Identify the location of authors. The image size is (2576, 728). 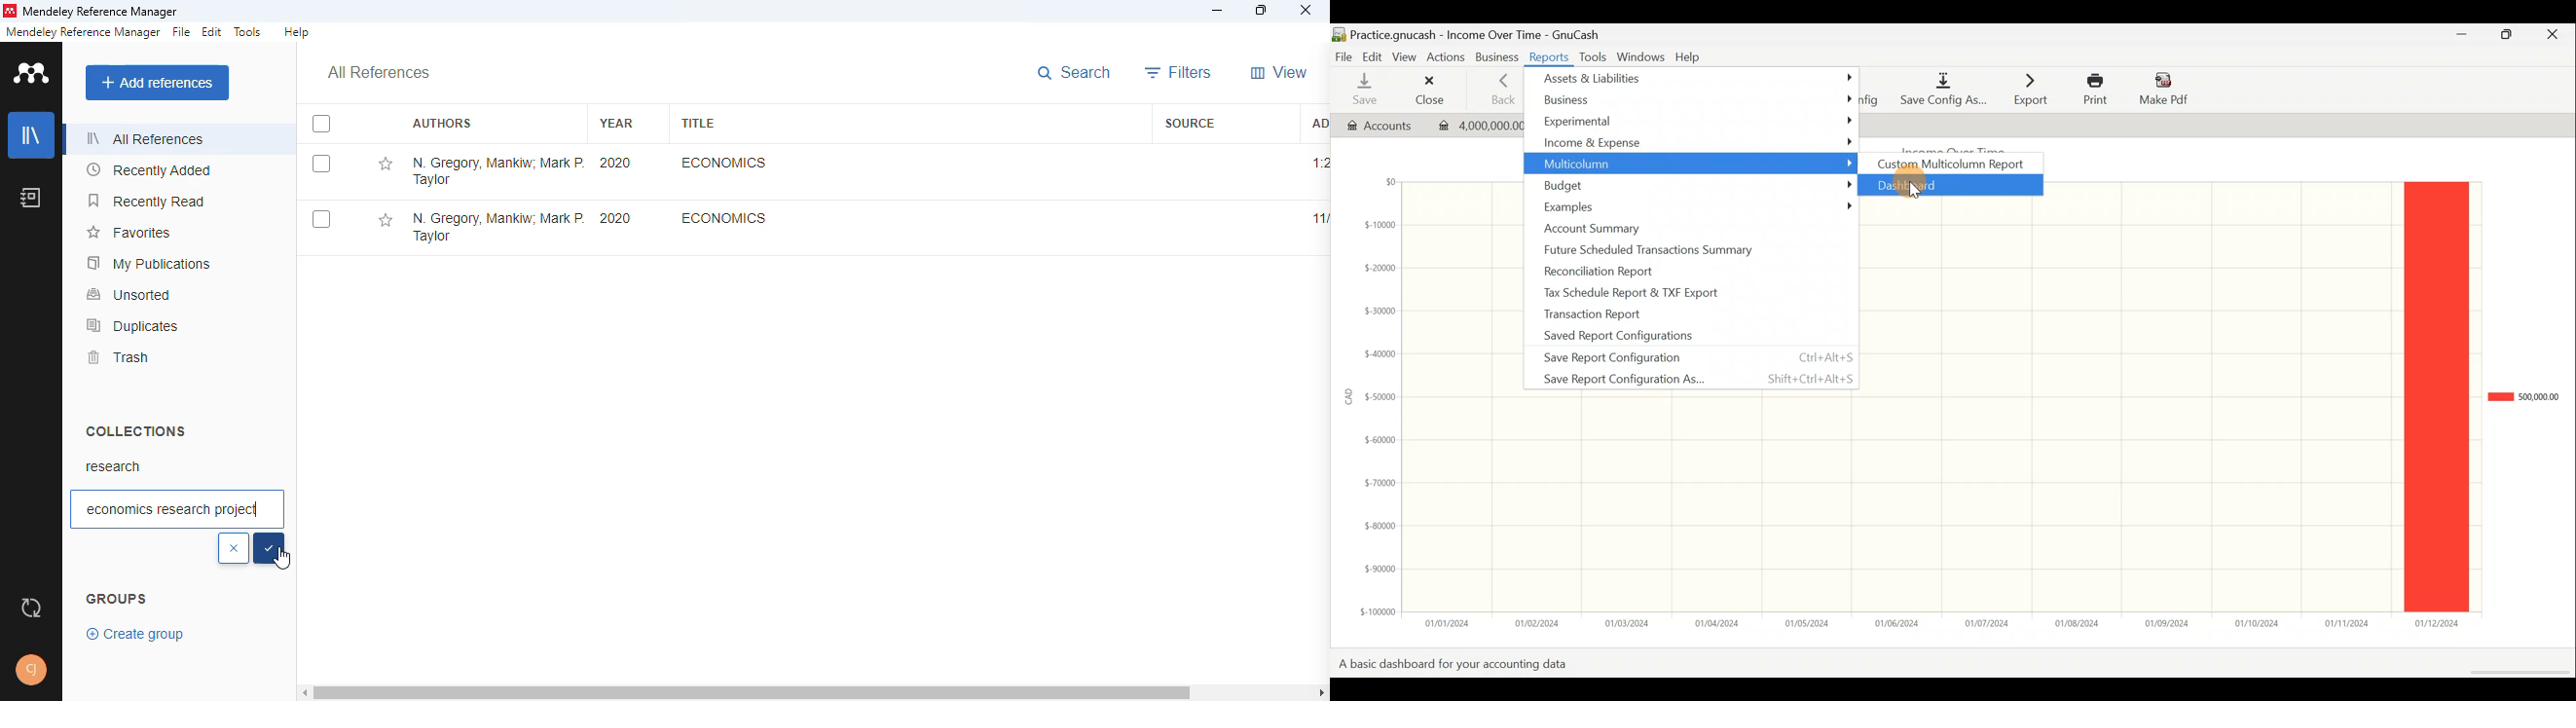
(441, 124).